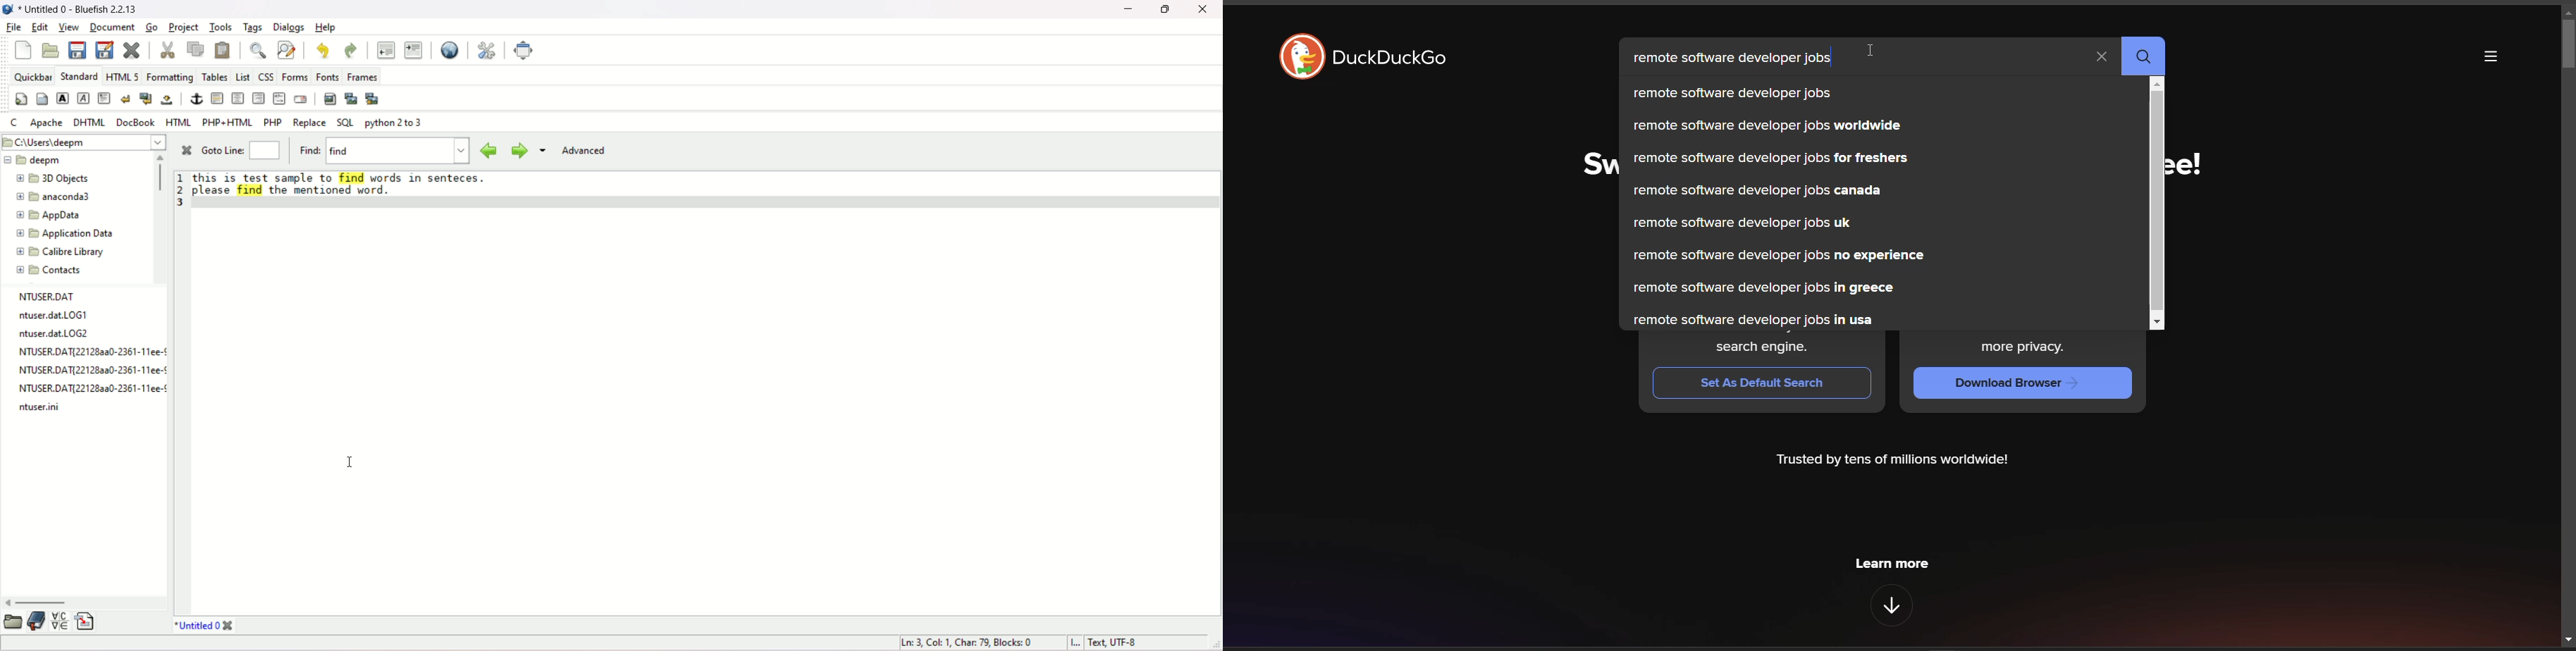 The height and width of the screenshot is (672, 2576). Describe the element at coordinates (127, 100) in the screenshot. I see `break` at that location.